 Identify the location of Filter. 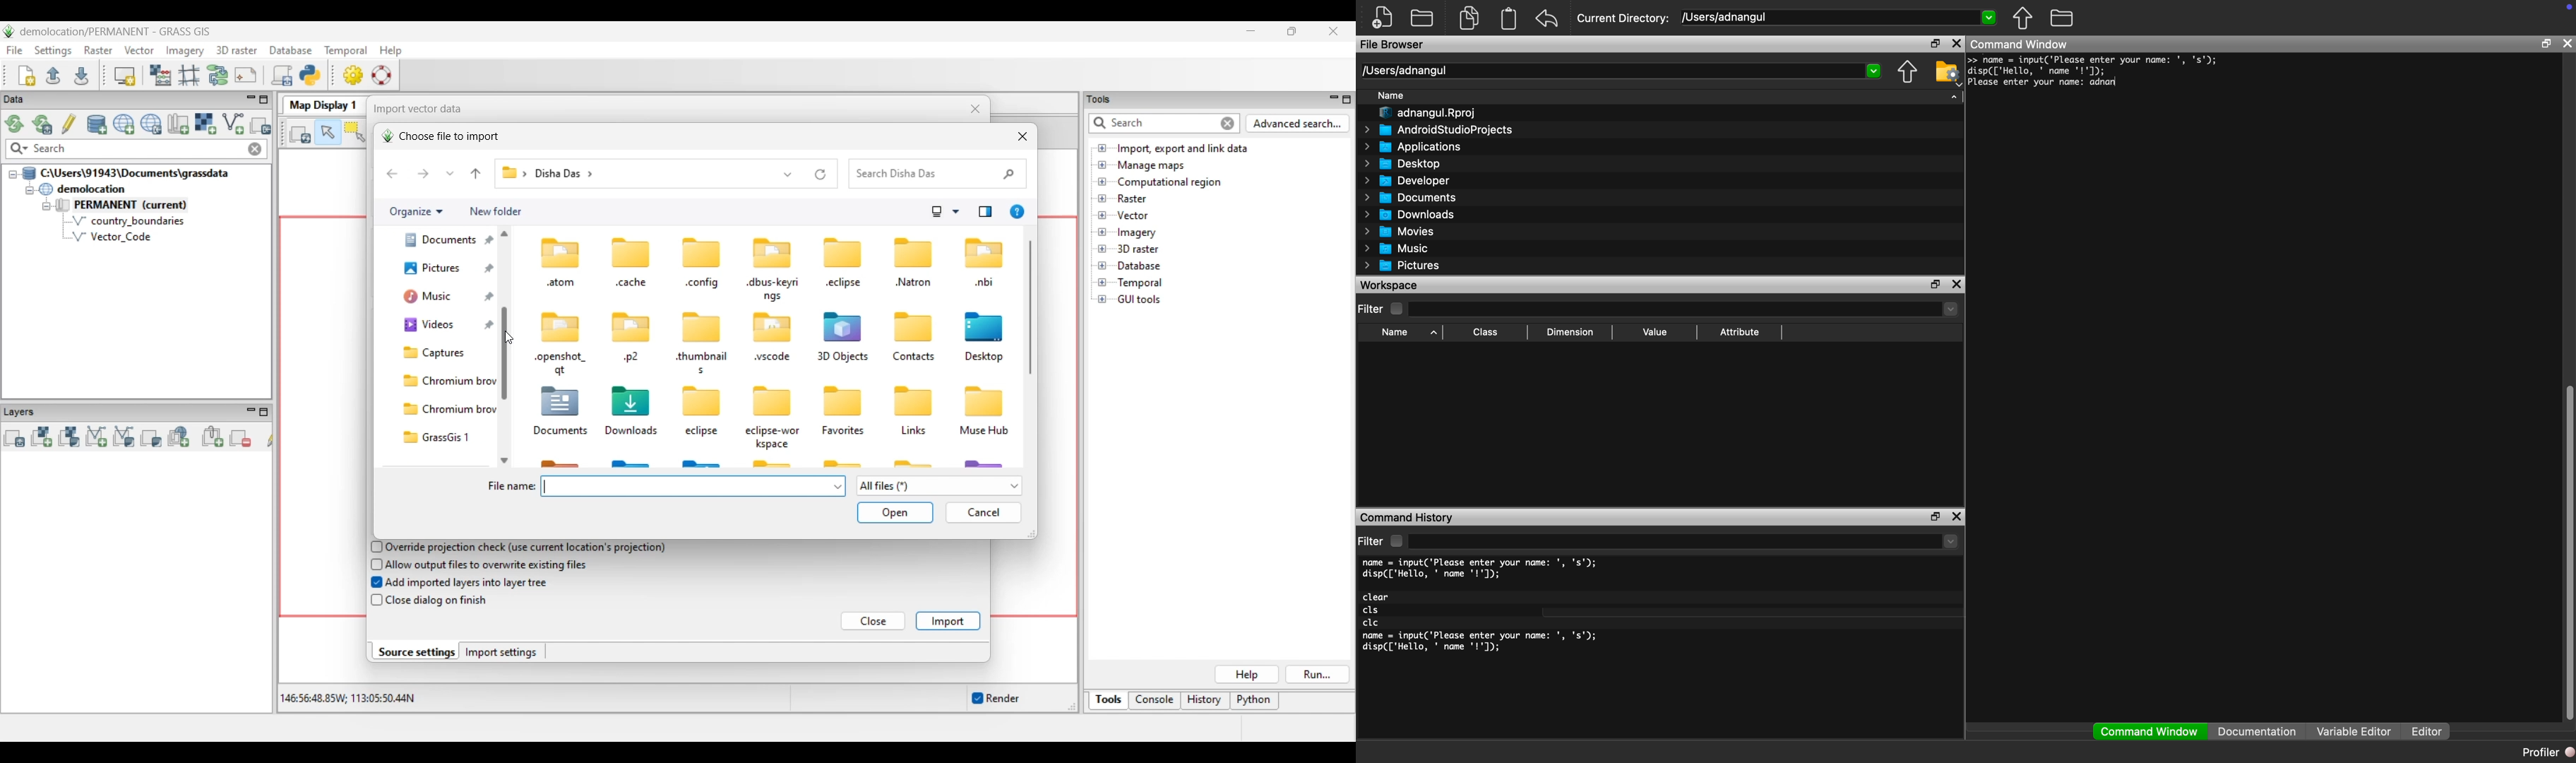
(1382, 541).